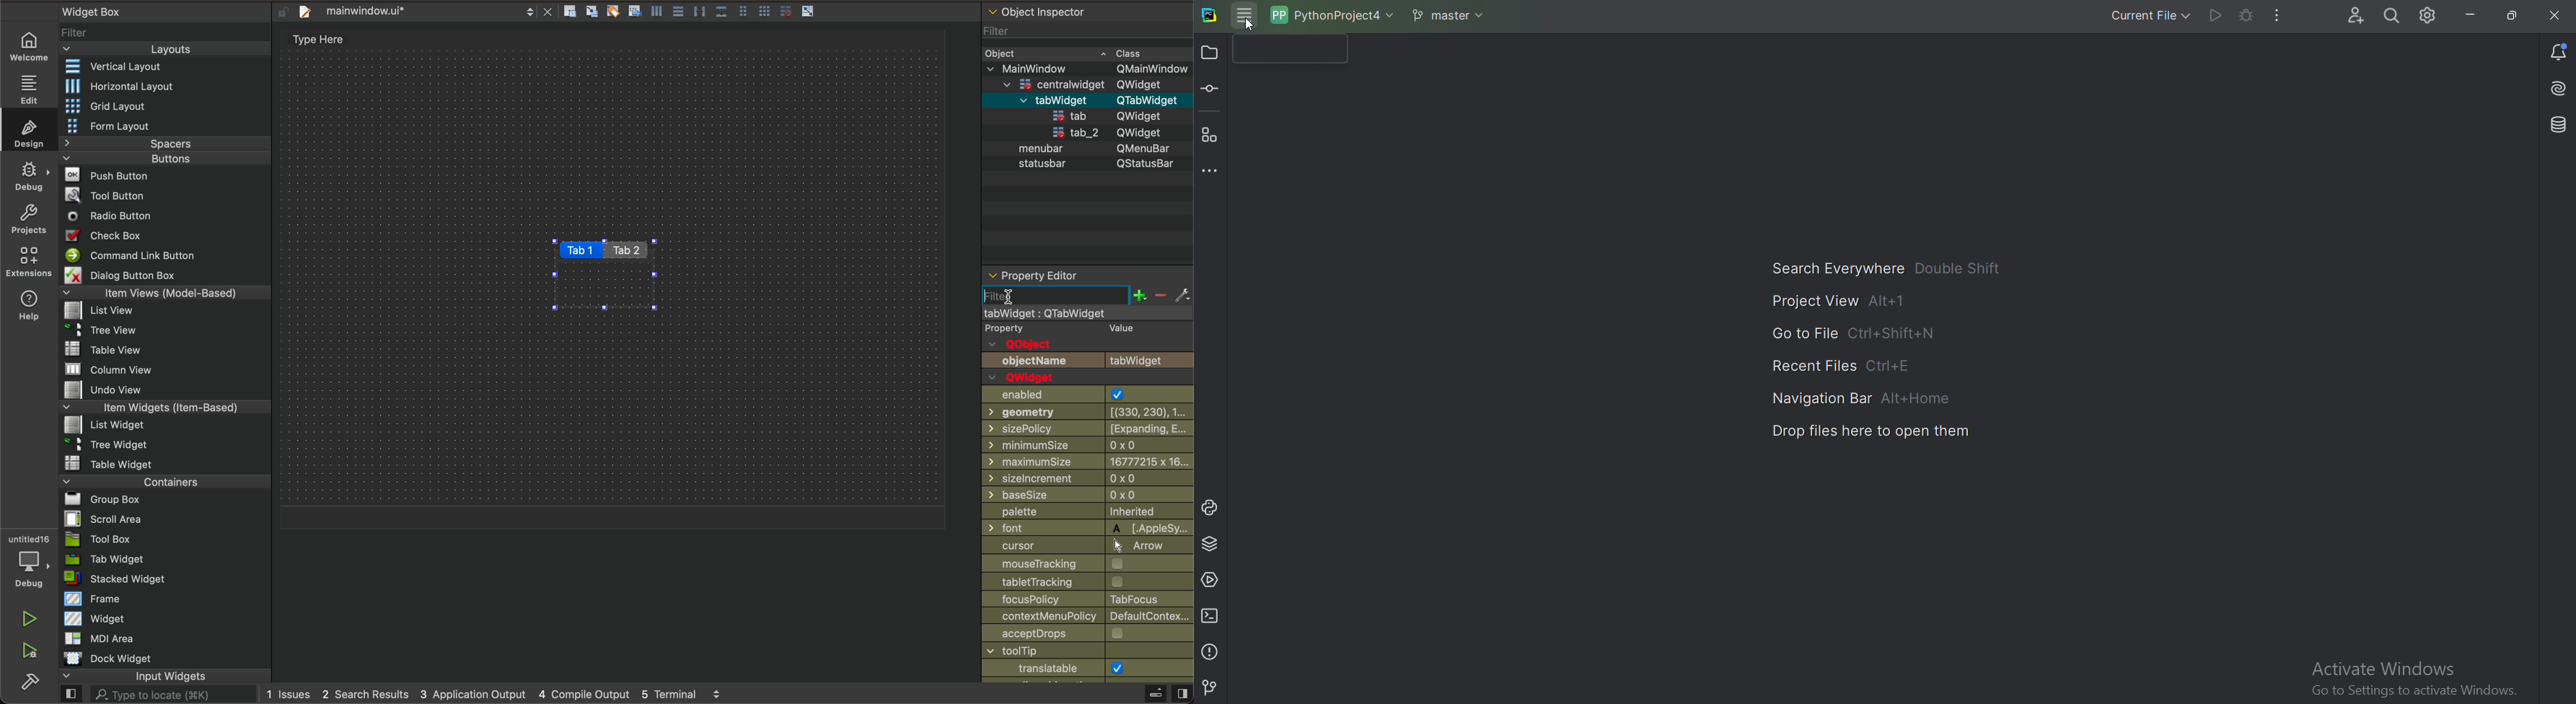  What do you see at coordinates (98, 391) in the screenshot?
I see `Undo View` at bounding box center [98, 391].